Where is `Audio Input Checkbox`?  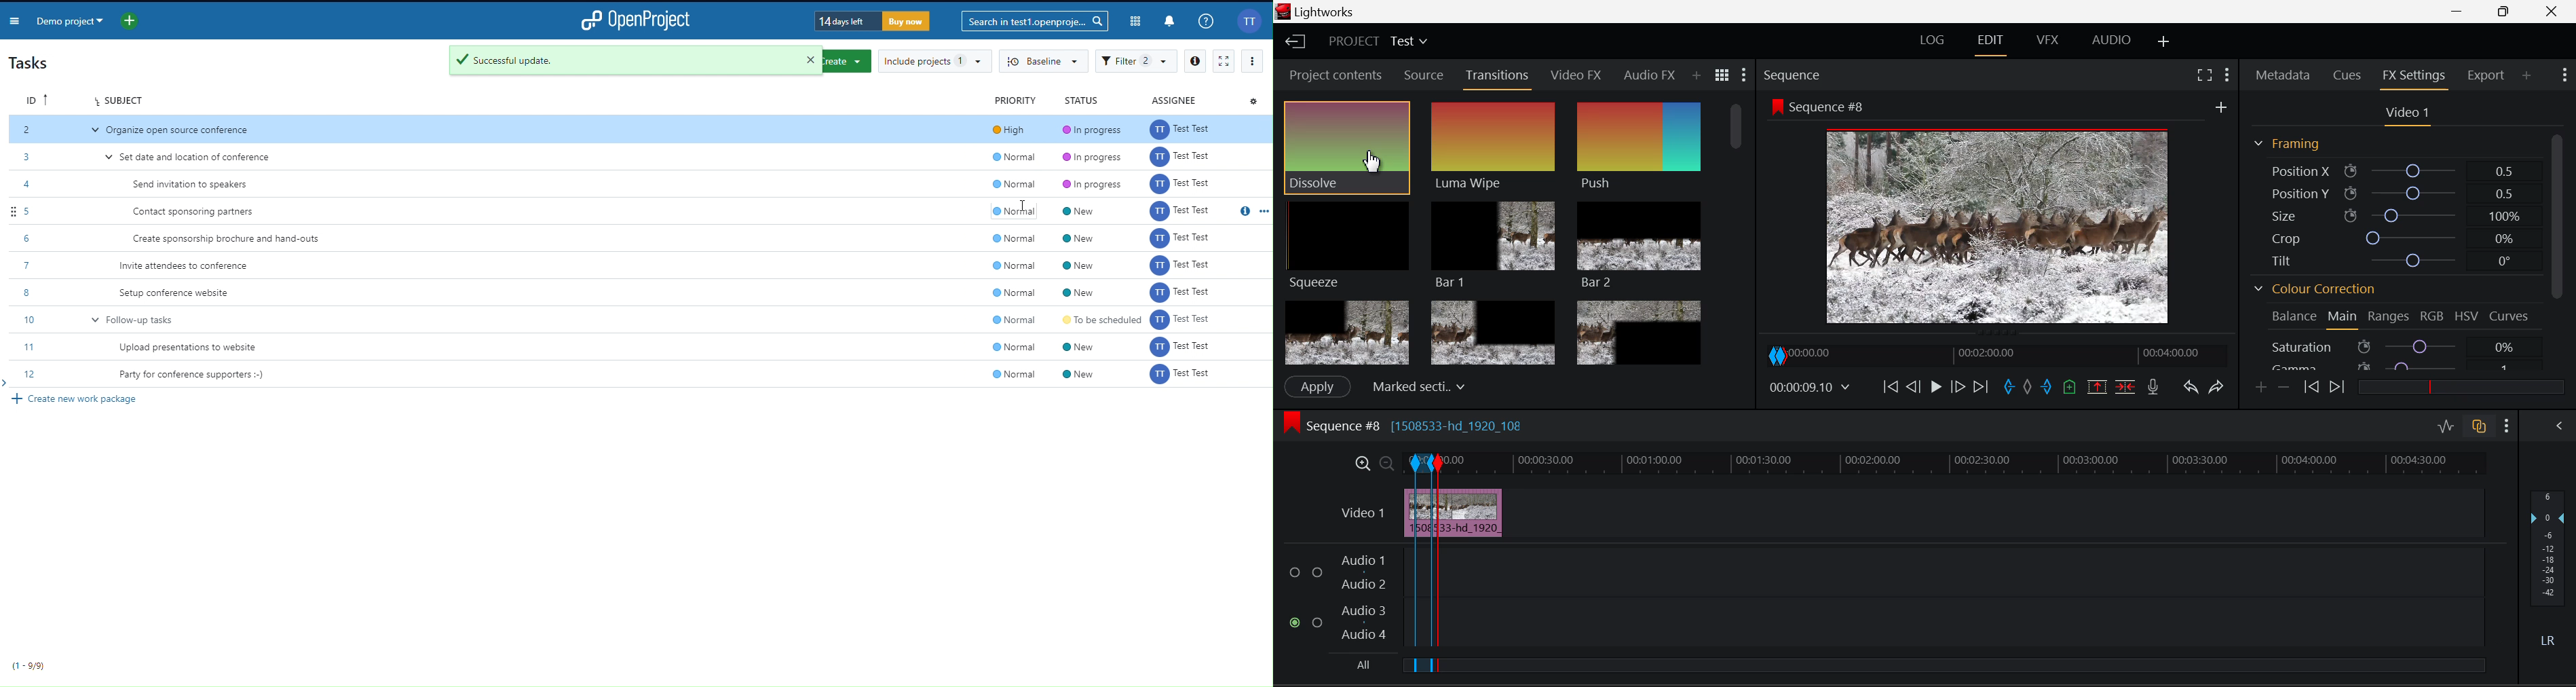
Audio Input Checkbox is located at coordinates (1317, 572).